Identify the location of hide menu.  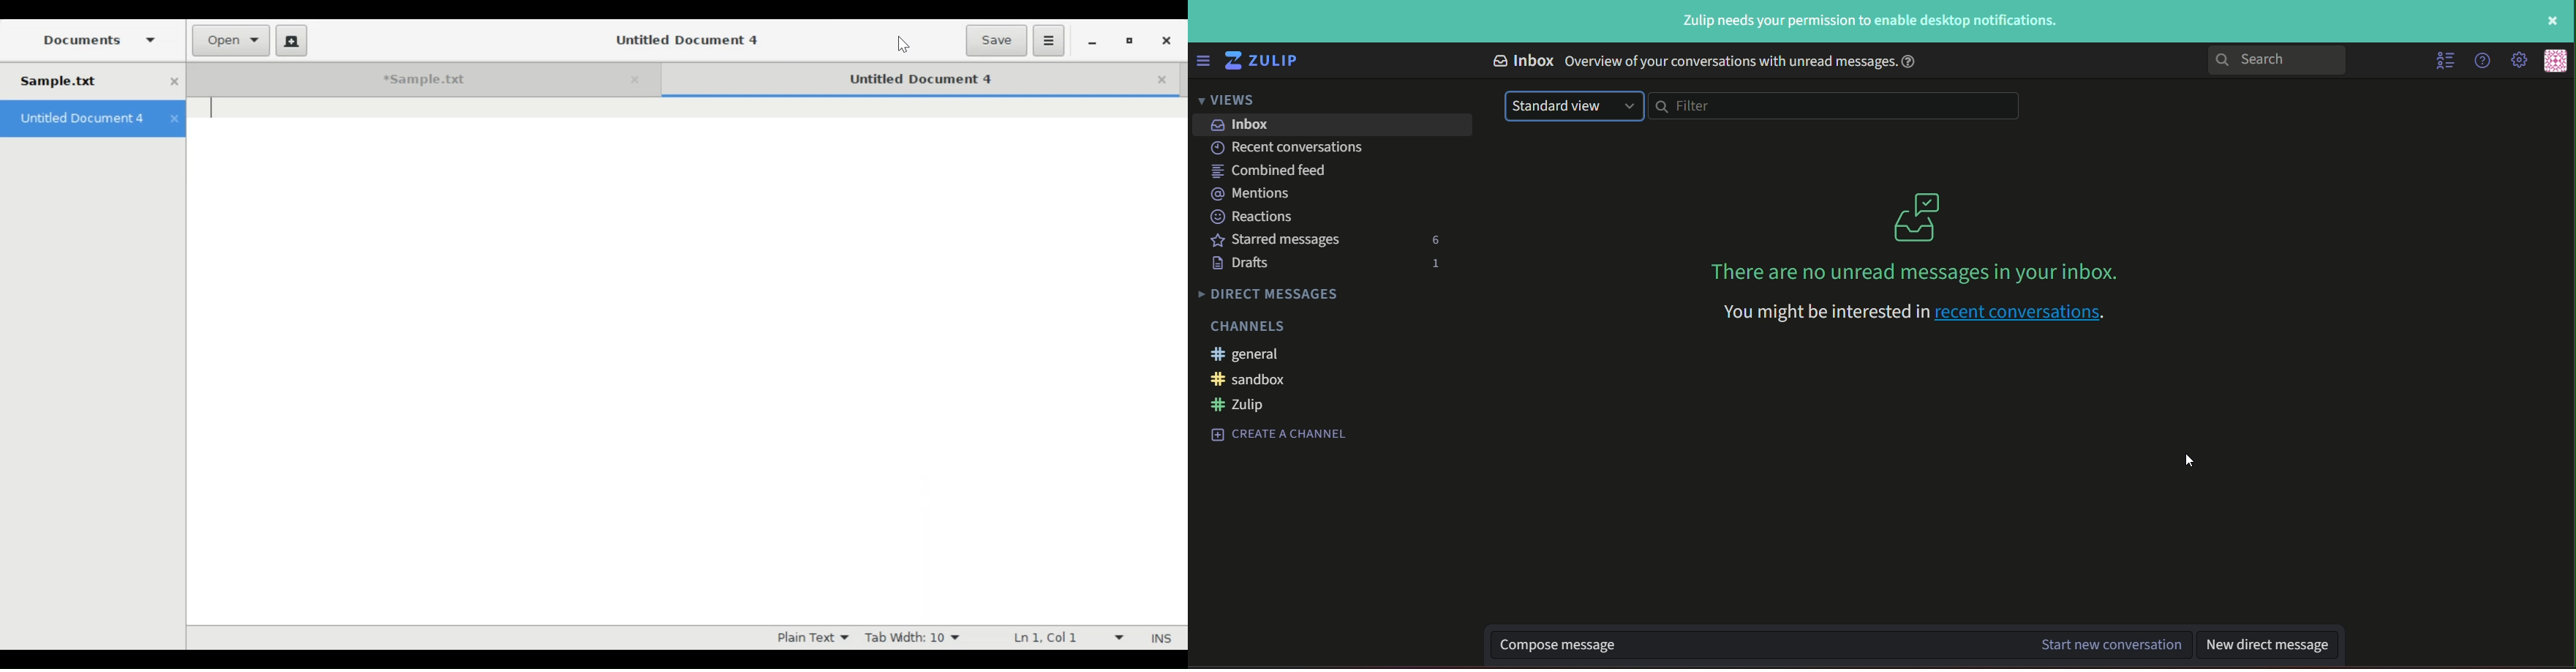
(2444, 60).